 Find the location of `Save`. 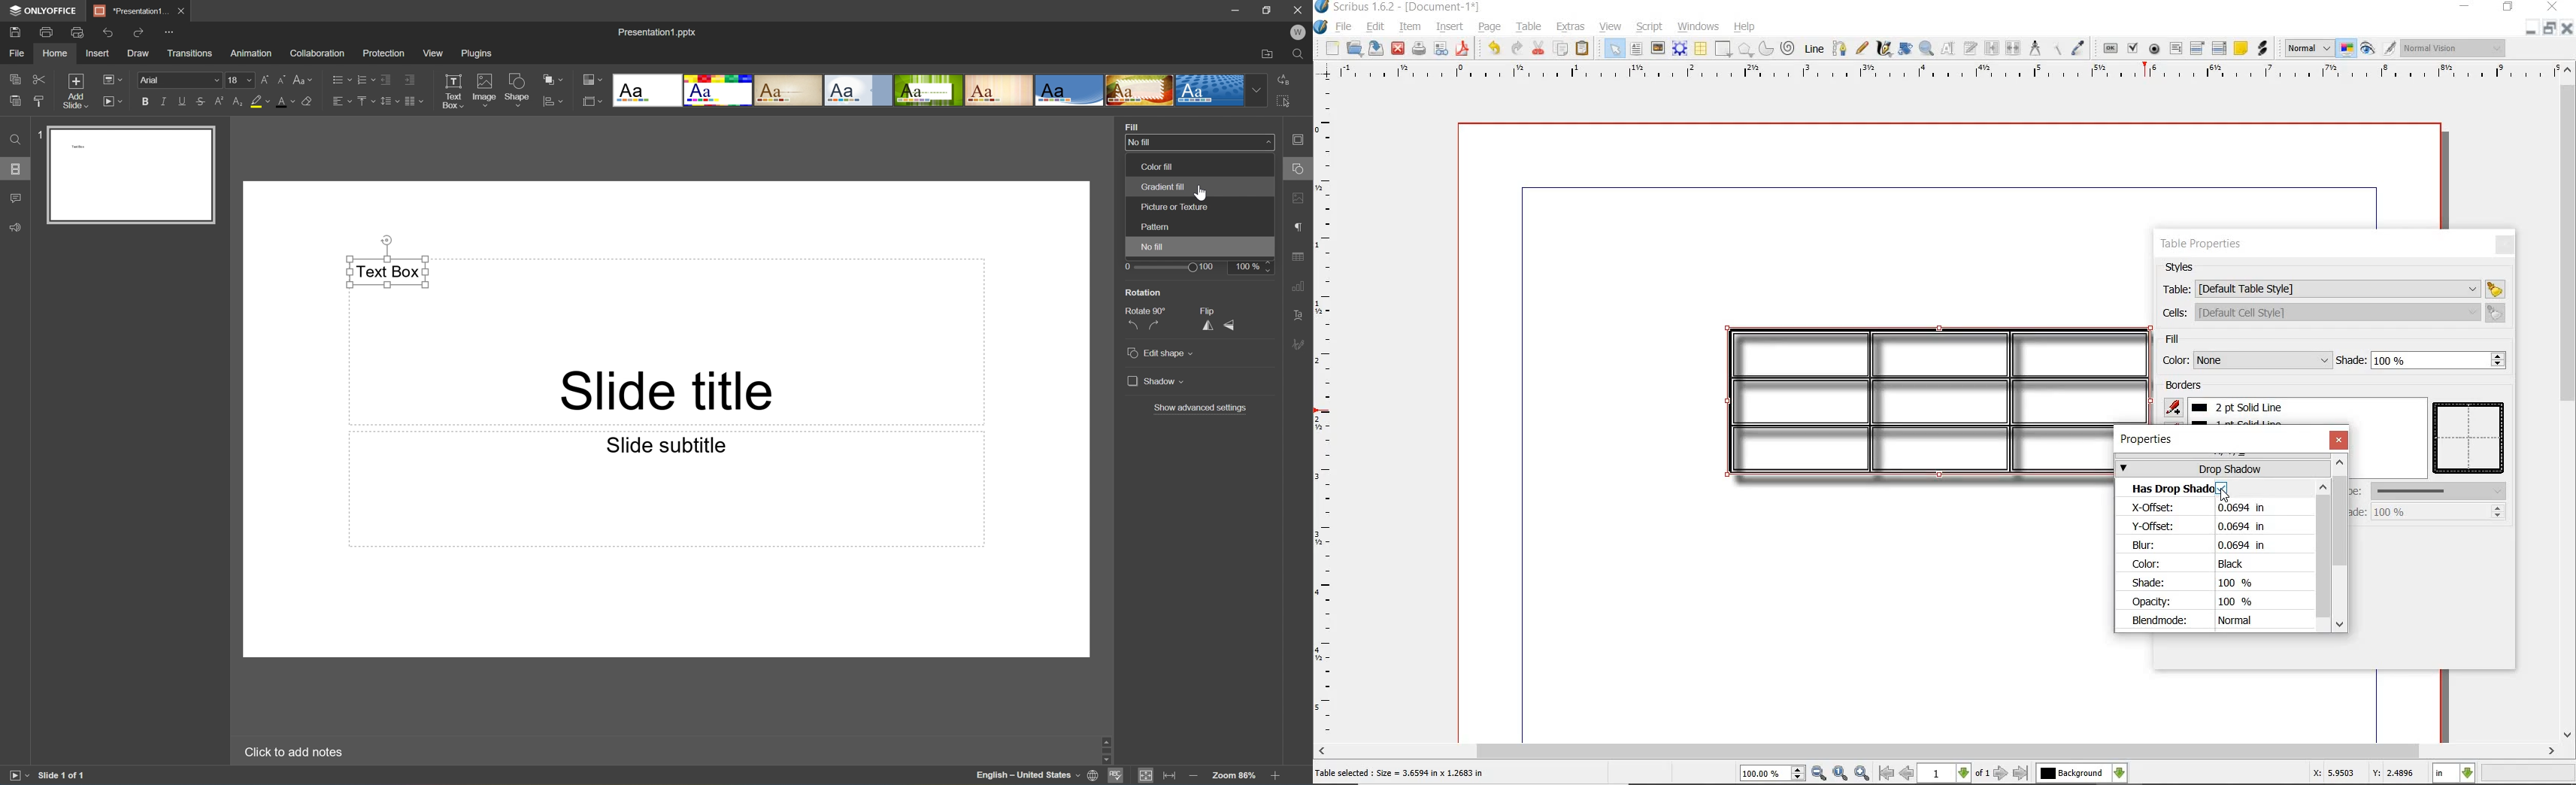

Save is located at coordinates (14, 32).